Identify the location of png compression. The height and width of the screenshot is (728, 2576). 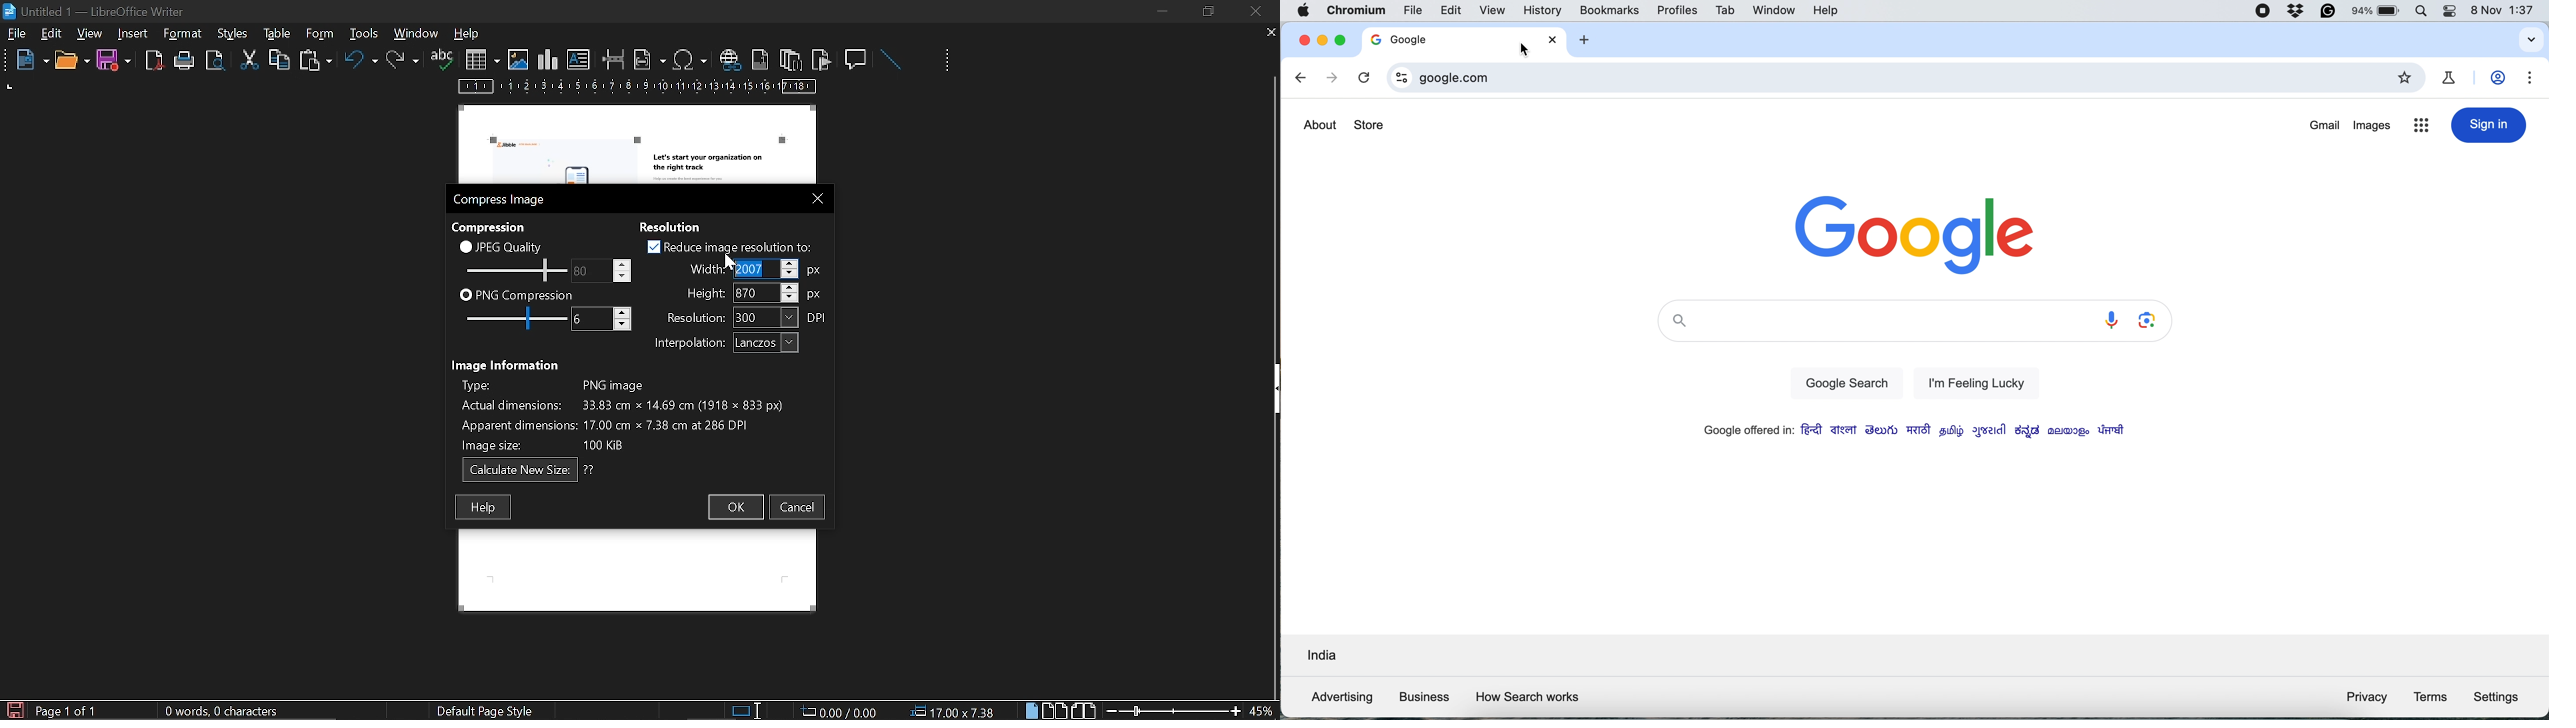
(517, 294).